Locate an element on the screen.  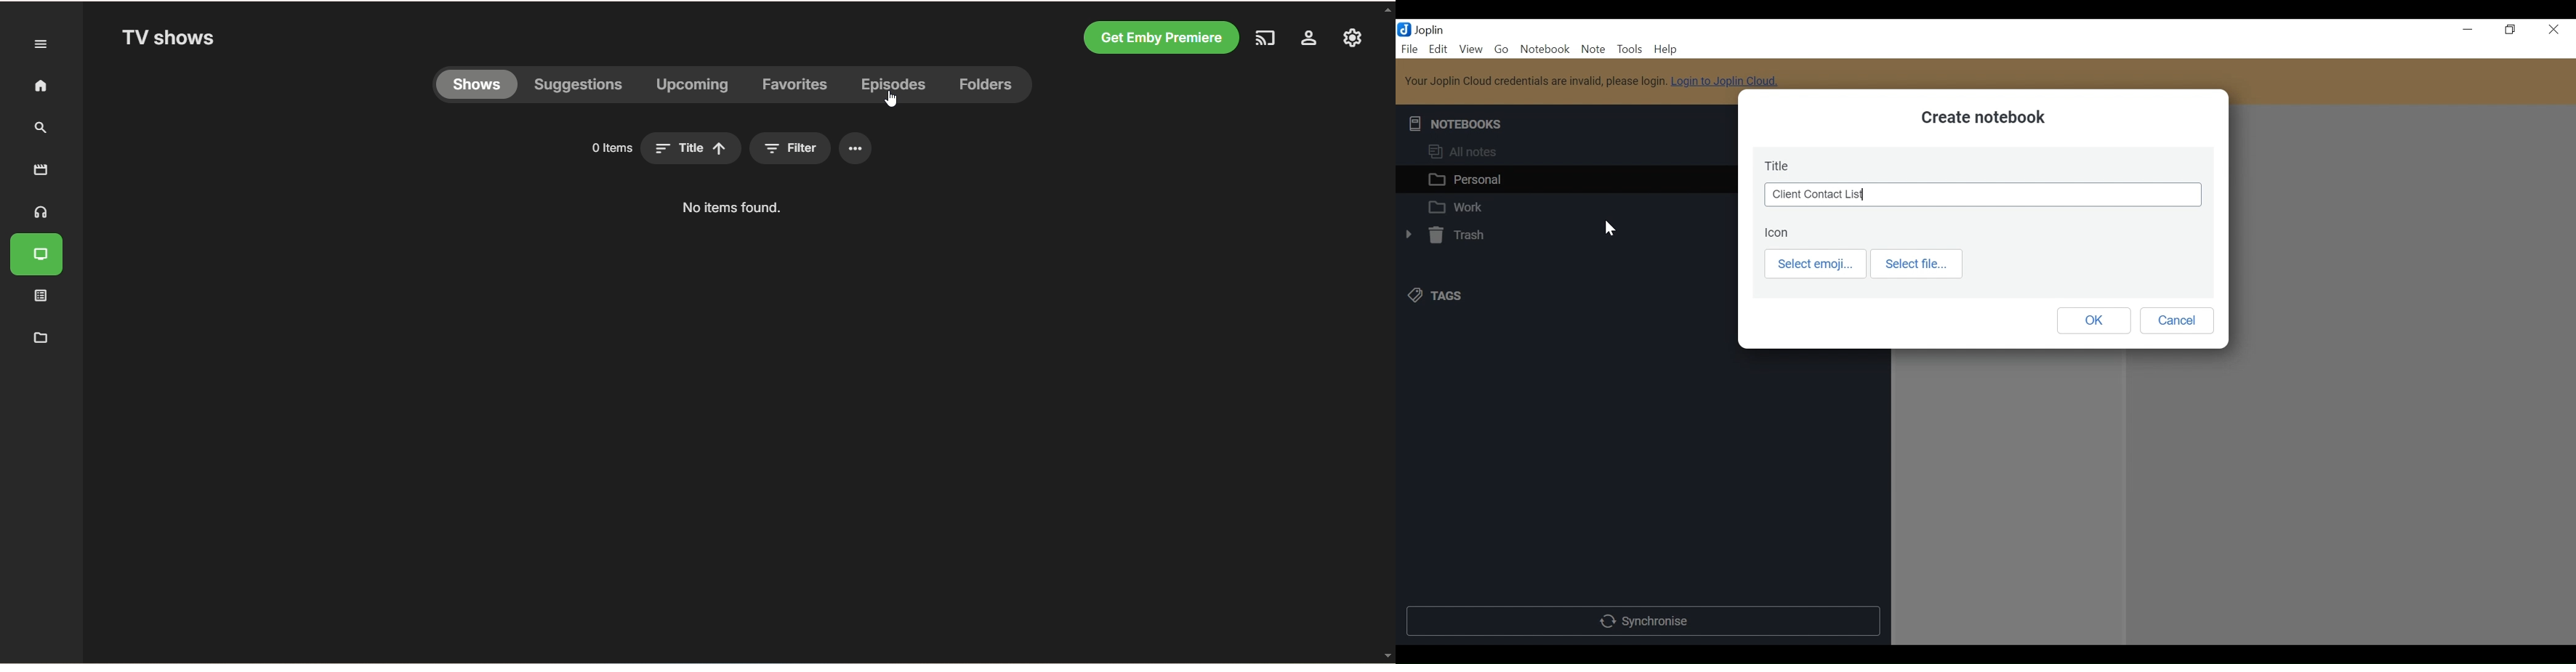
Cancel is located at coordinates (2180, 322).